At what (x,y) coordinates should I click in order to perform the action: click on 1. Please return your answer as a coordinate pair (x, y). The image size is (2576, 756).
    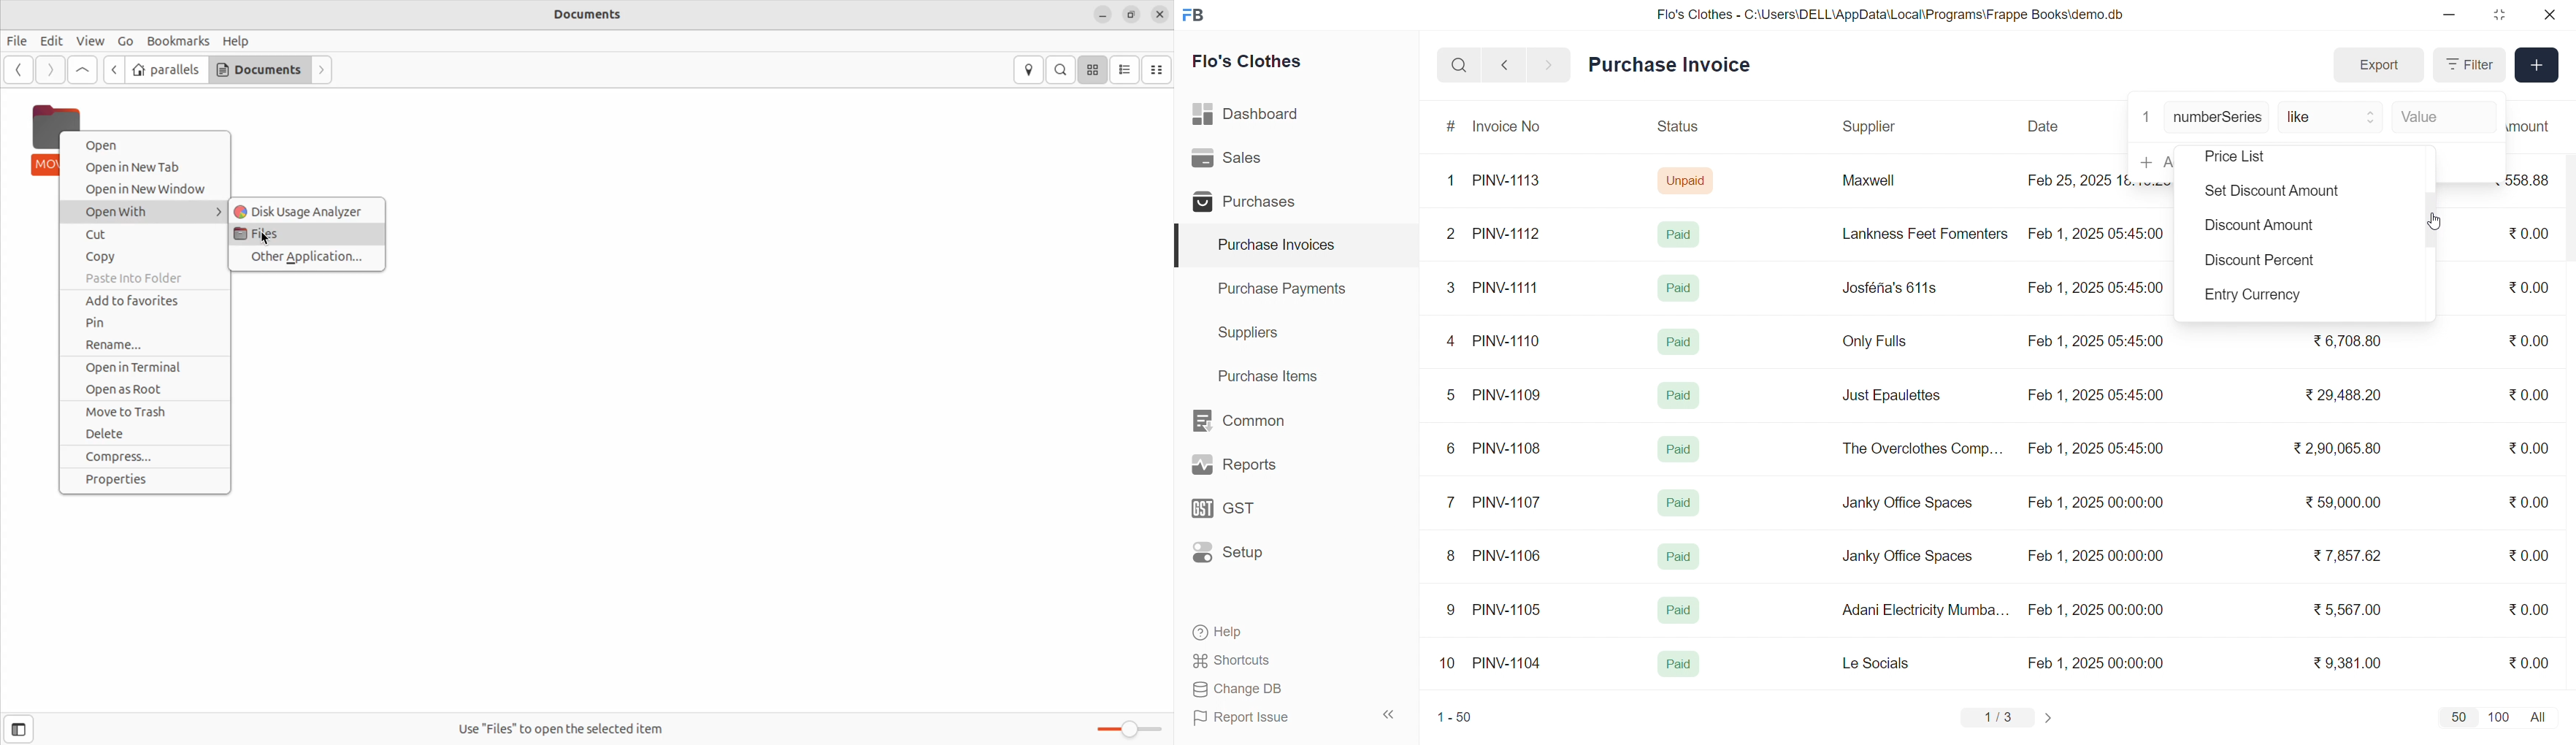
    Looking at the image, I should click on (1454, 181).